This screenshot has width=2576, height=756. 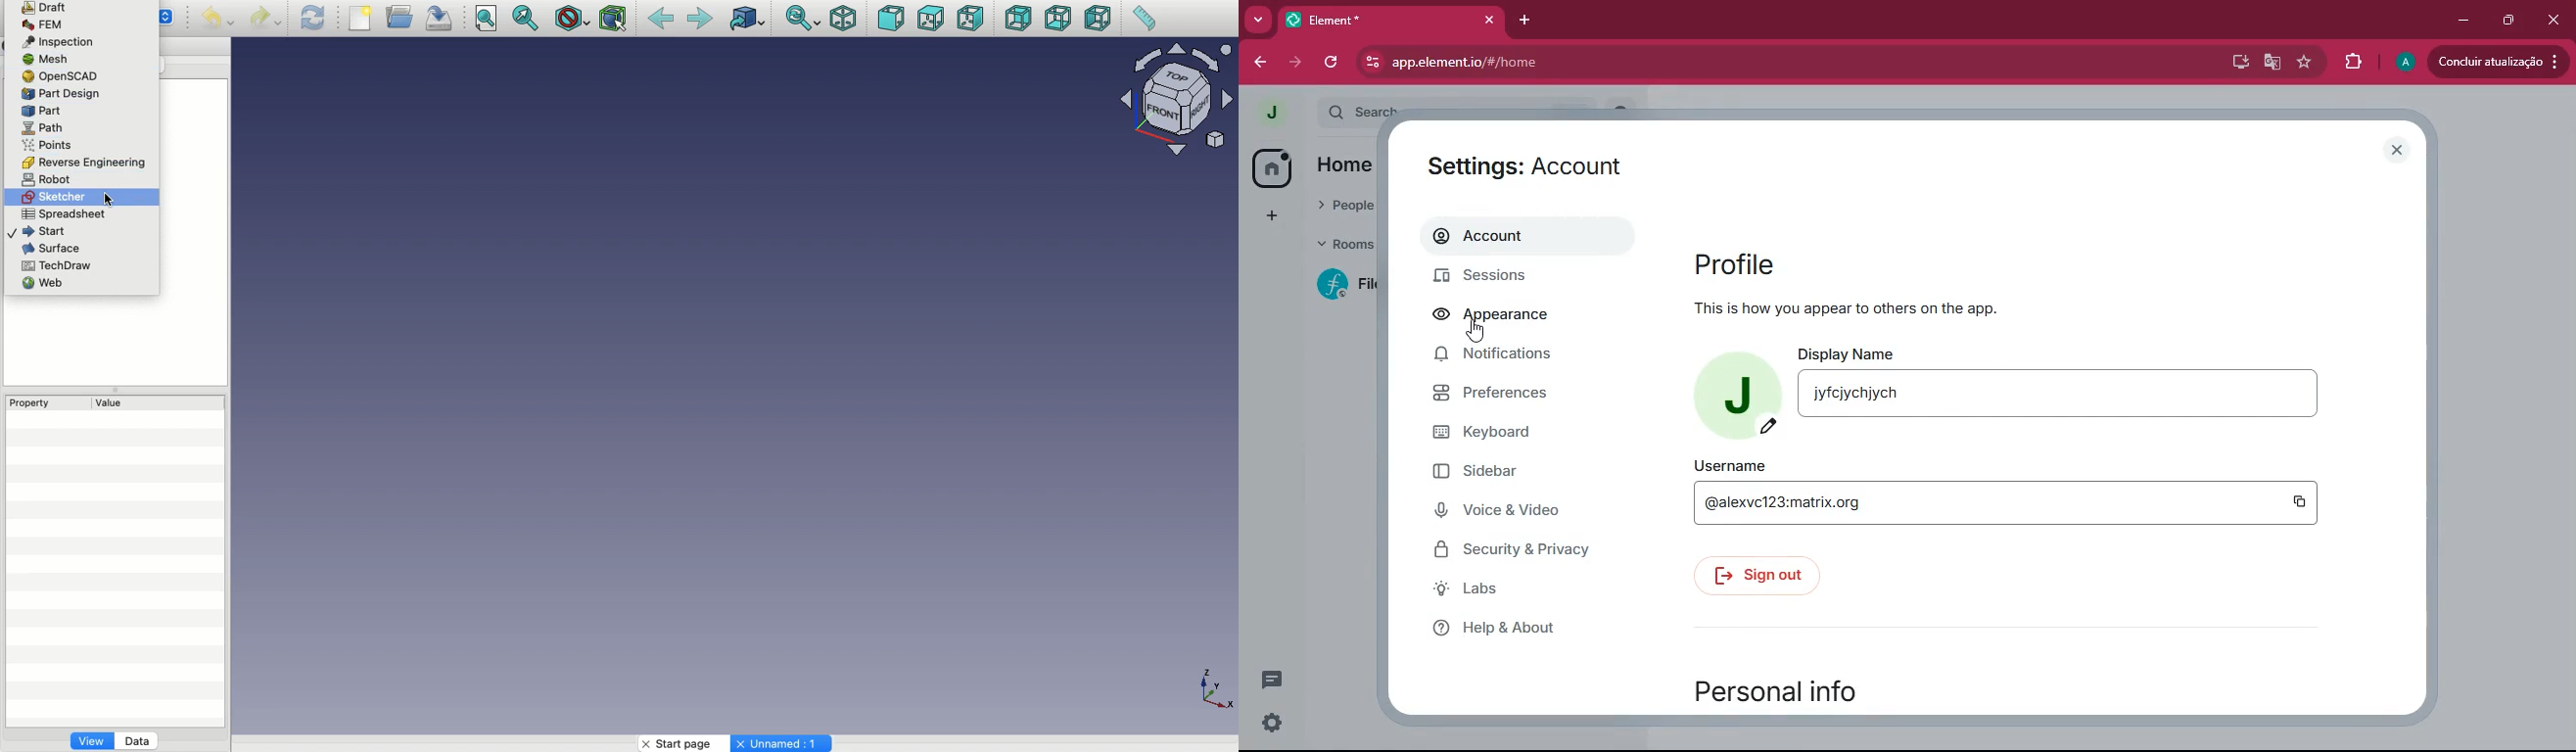 What do you see at coordinates (2552, 20) in the screenshot?
I see `close` at bounding box center [2552, 20].